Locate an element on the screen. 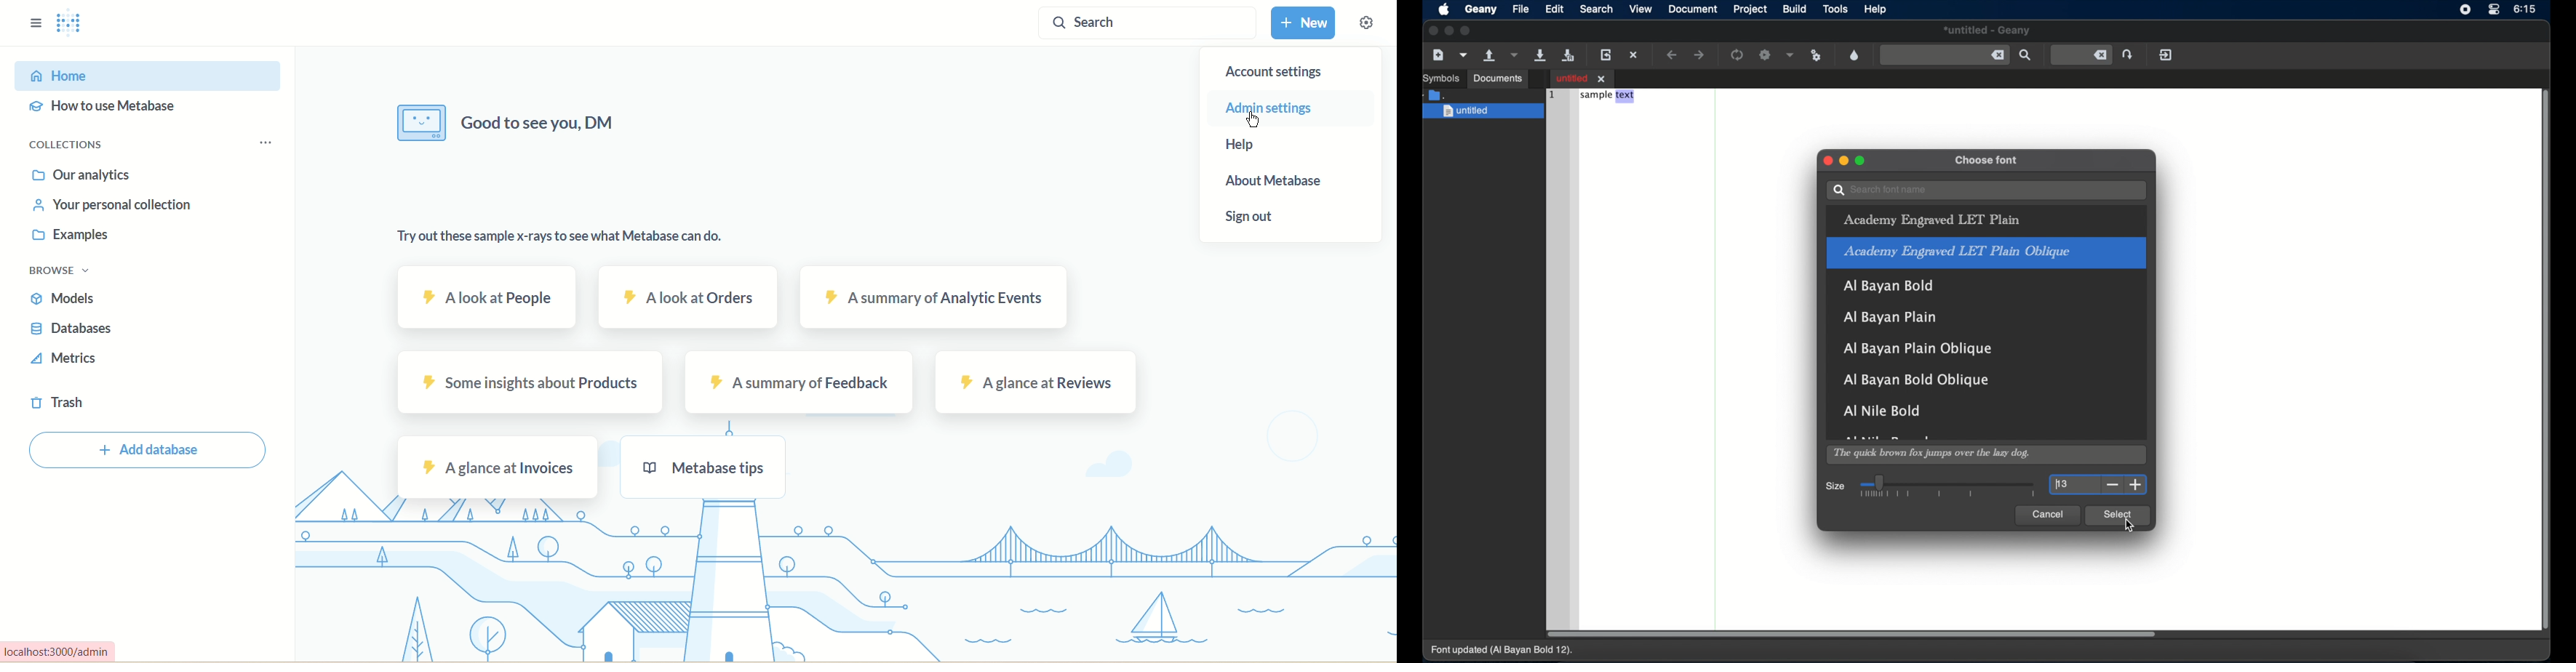 This screenshot has height=672, width=2576. font updated (AI Bayan Bold 12). is located at coordinates (1503, 651).